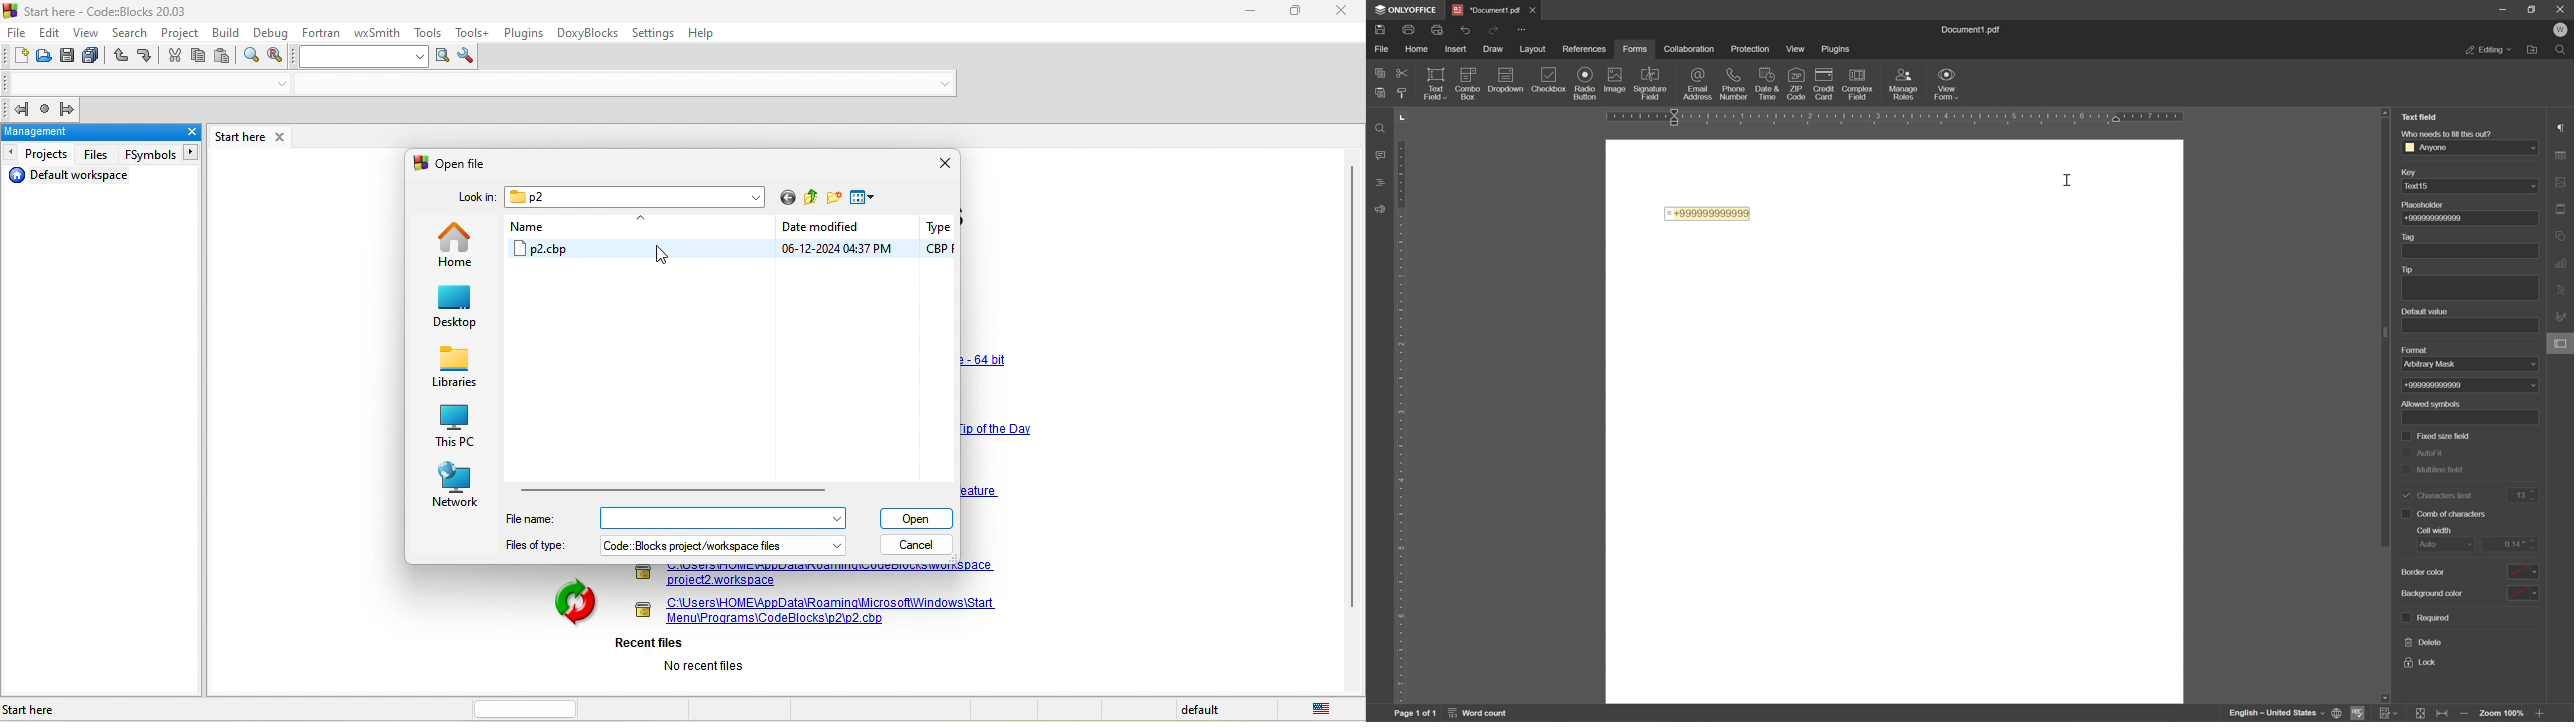  Describe the element at coordinates (1438, 31) in the screenshot. I see `print` at that location.